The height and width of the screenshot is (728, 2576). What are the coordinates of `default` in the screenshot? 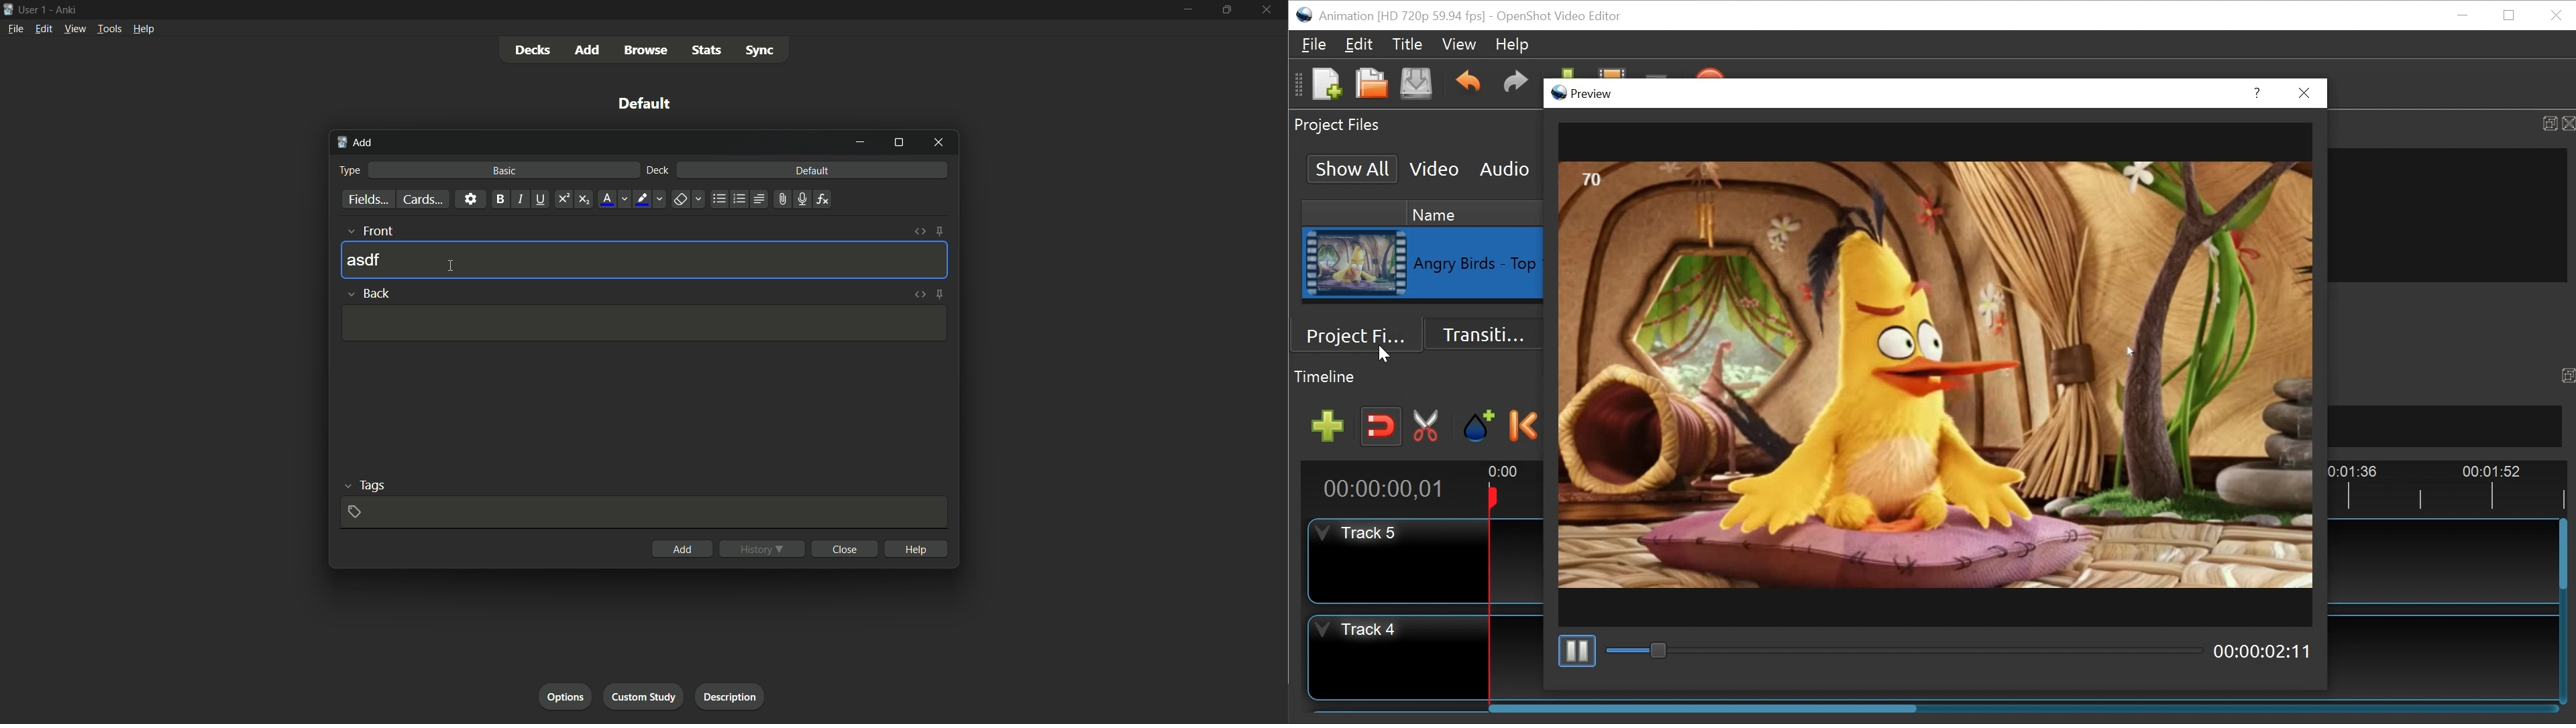 It's located at (814, 170).